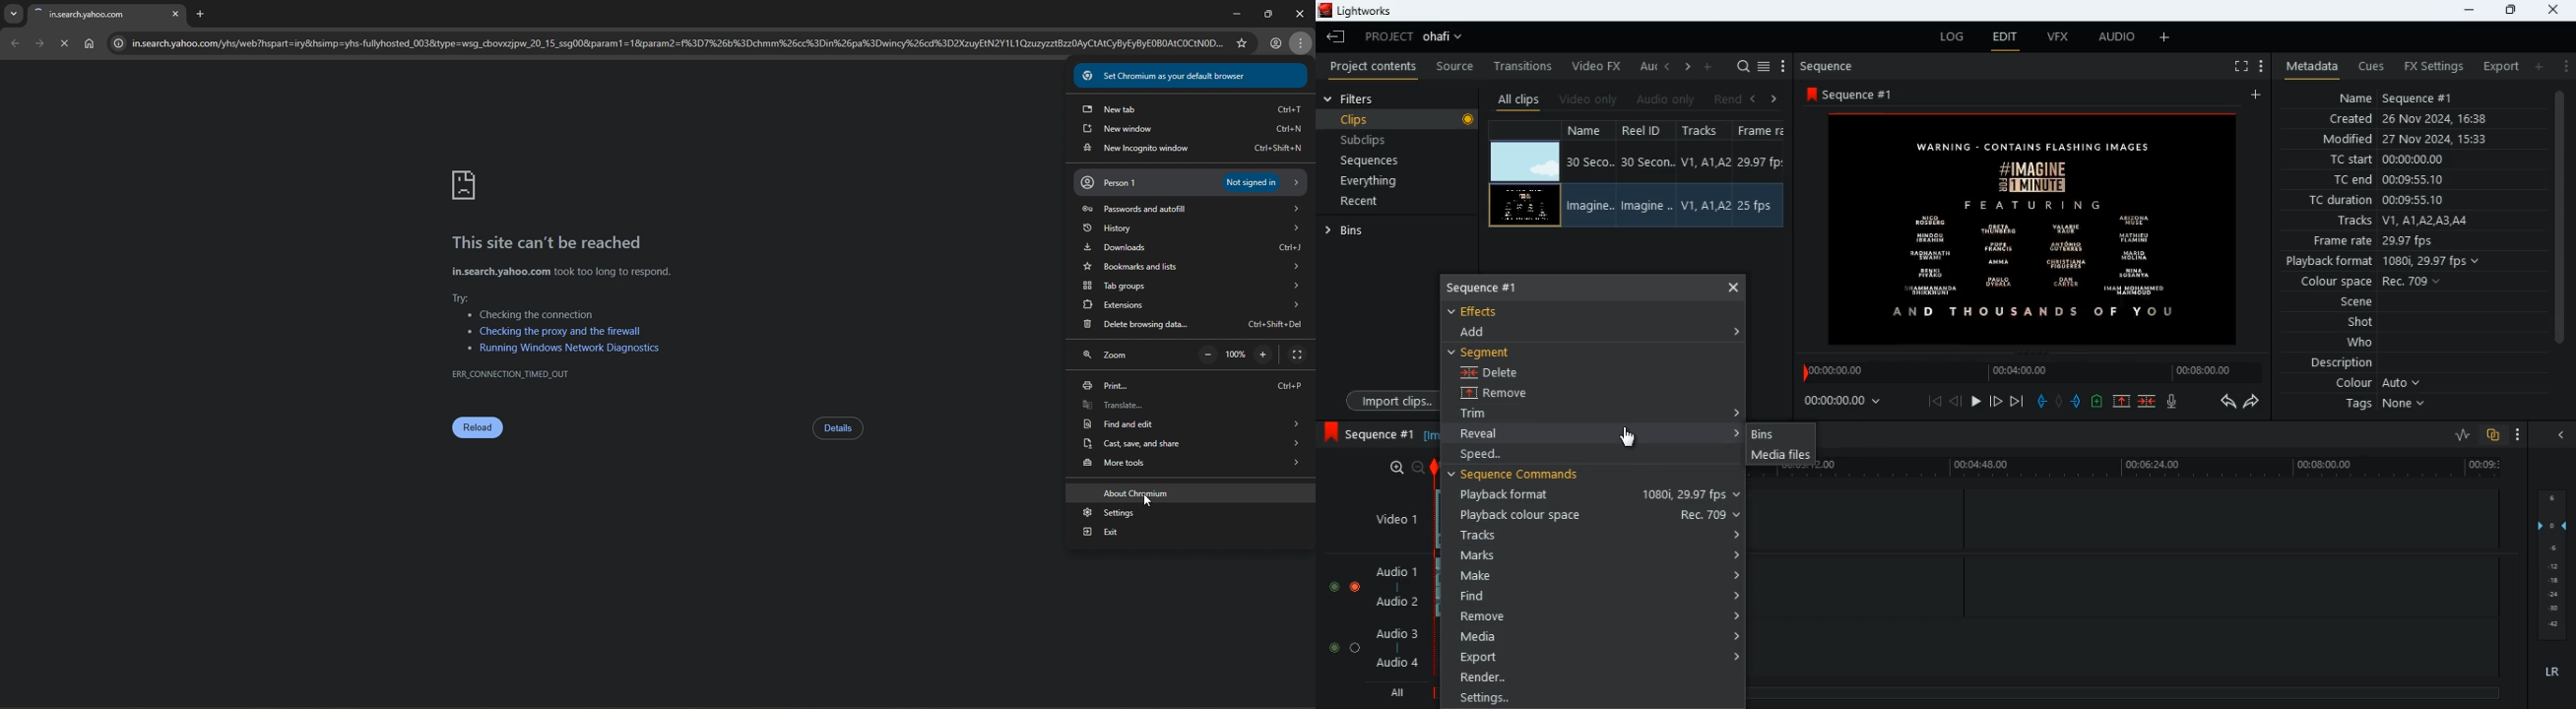 Image resolution: width=2576 pixels, height=728 pixels. I want to click on export, so click(1589, 658).